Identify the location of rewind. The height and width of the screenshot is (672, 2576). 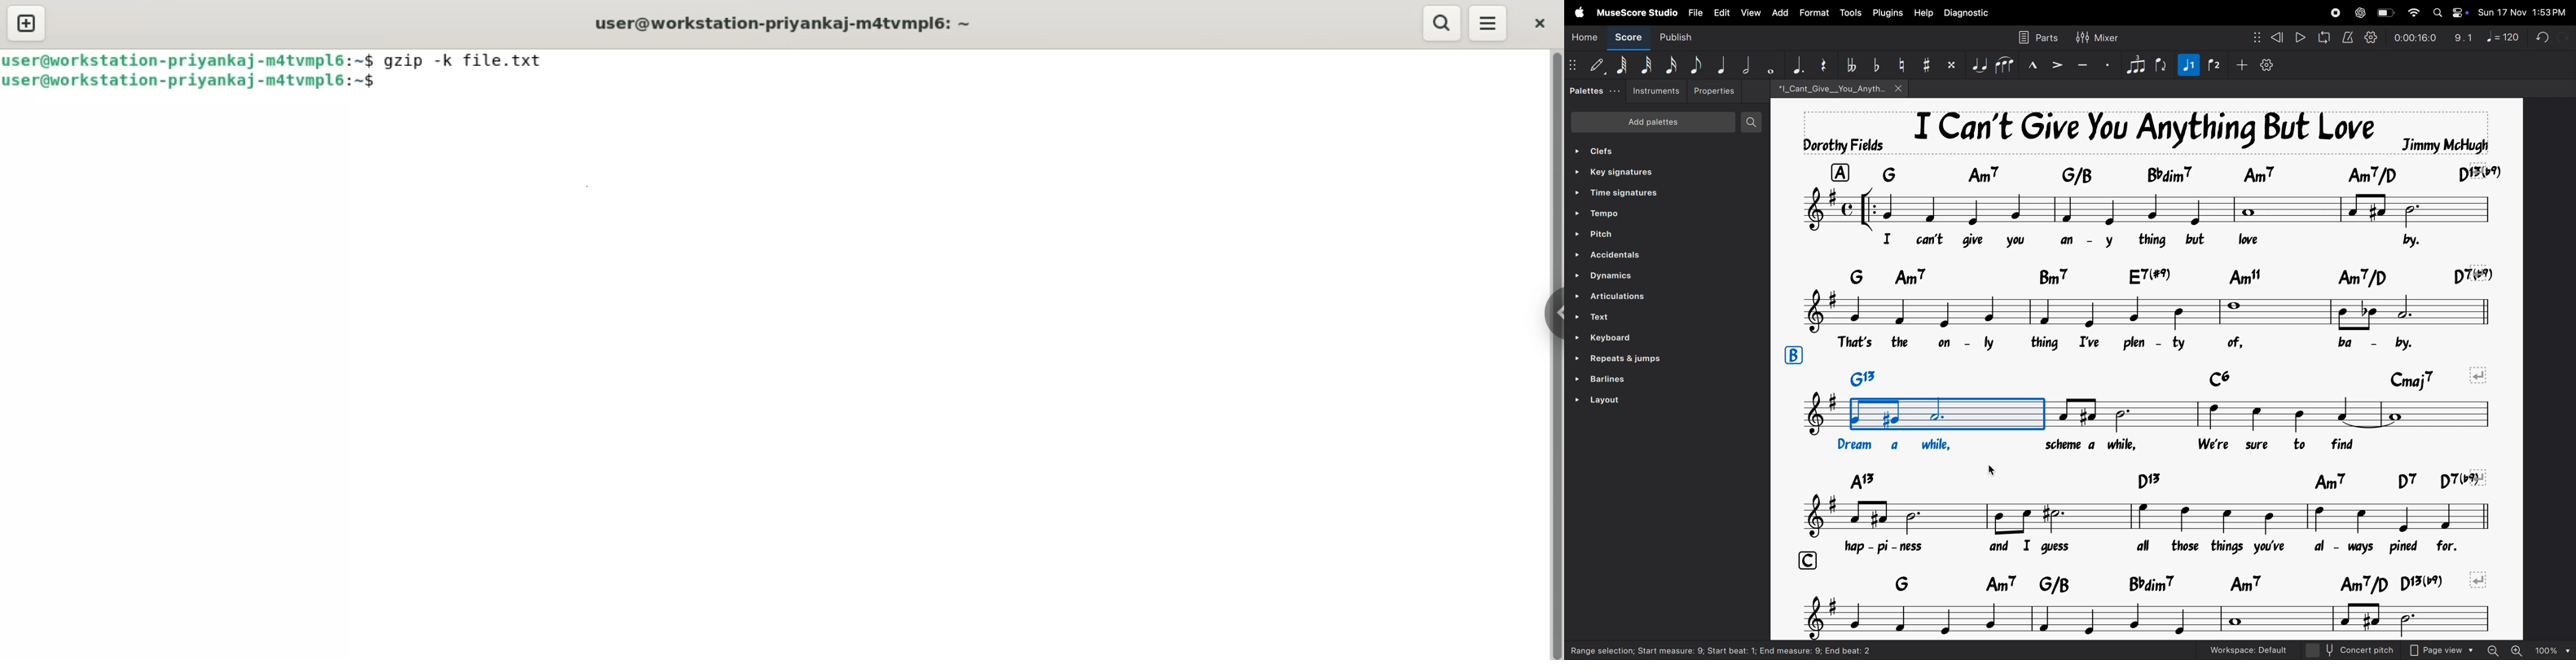
(2277, 36).